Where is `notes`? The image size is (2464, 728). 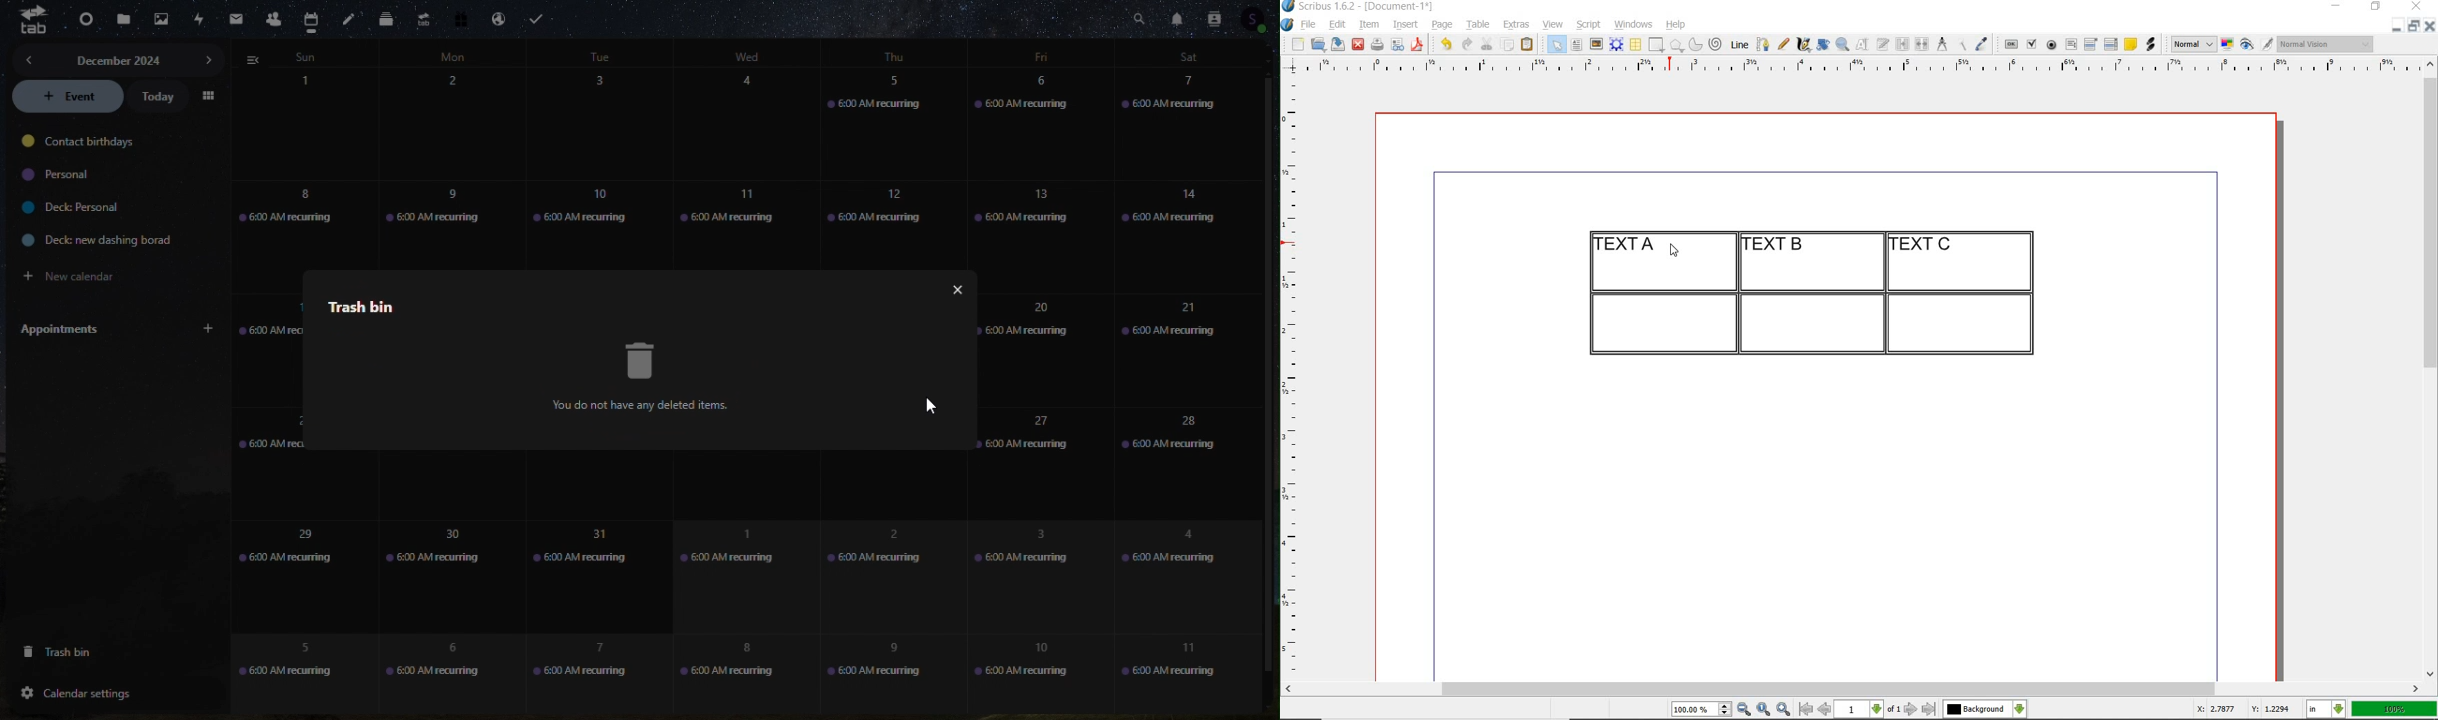
notes is located at coordinates (349, 19).